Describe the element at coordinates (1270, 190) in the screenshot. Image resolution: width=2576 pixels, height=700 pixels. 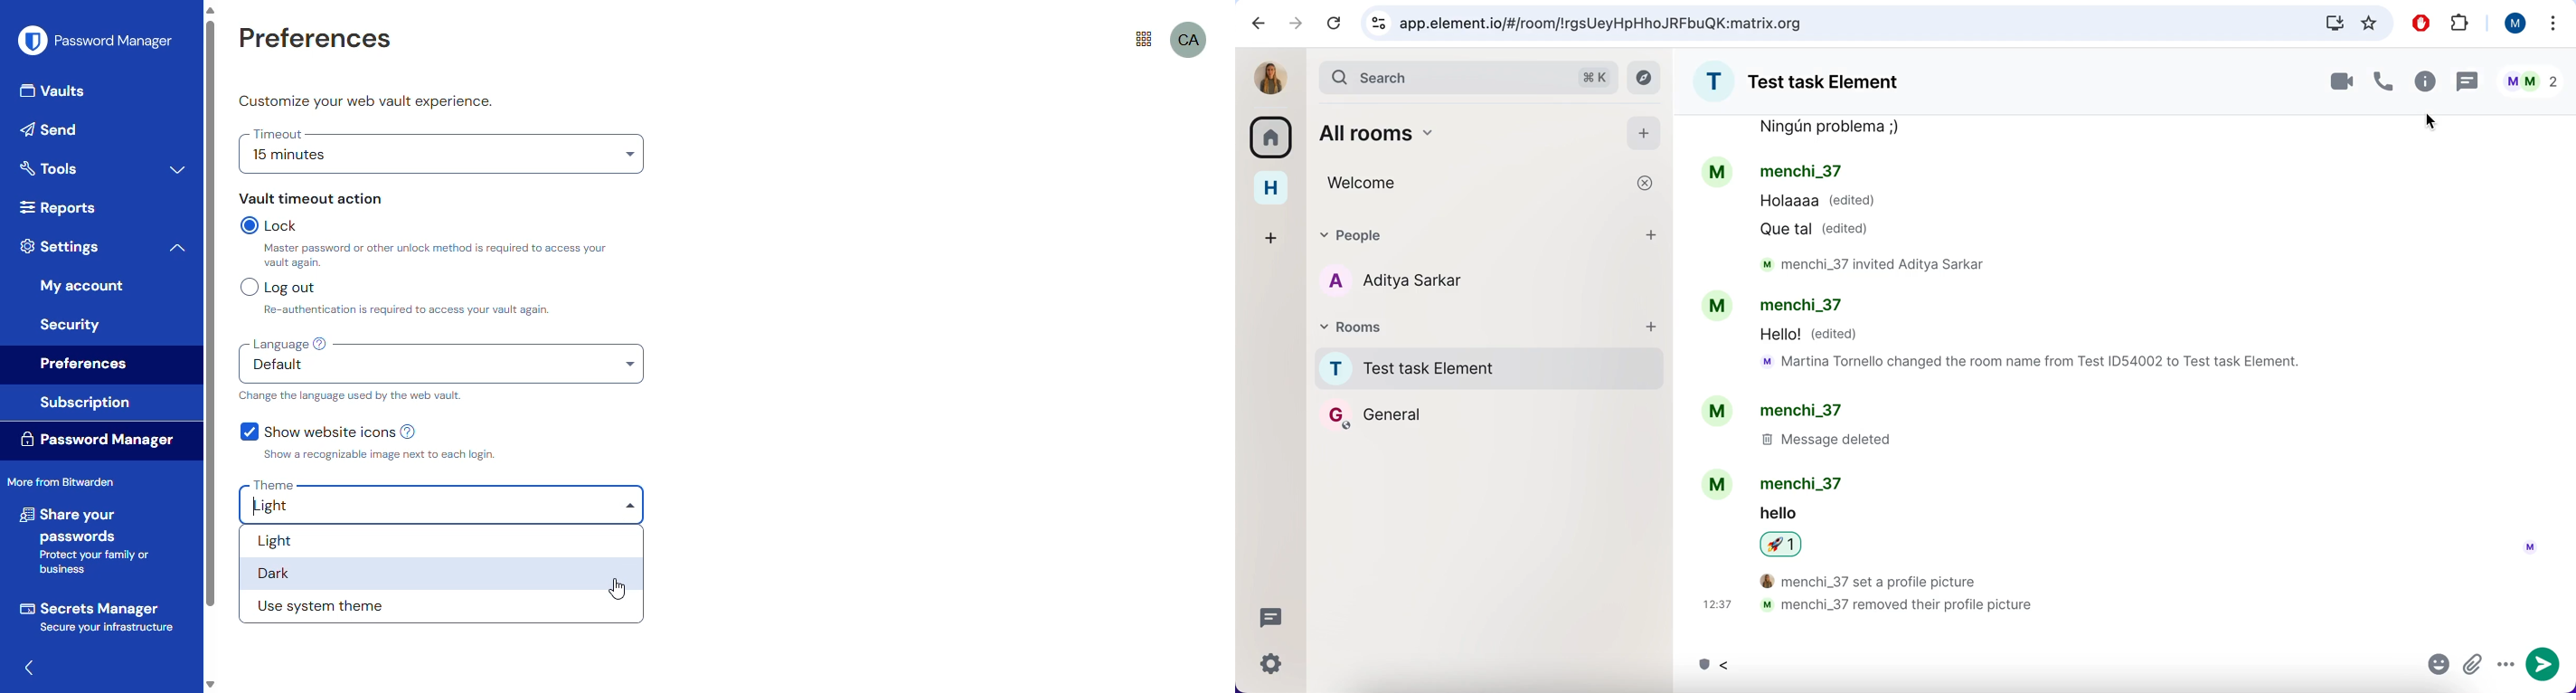
I see `home` at that location.